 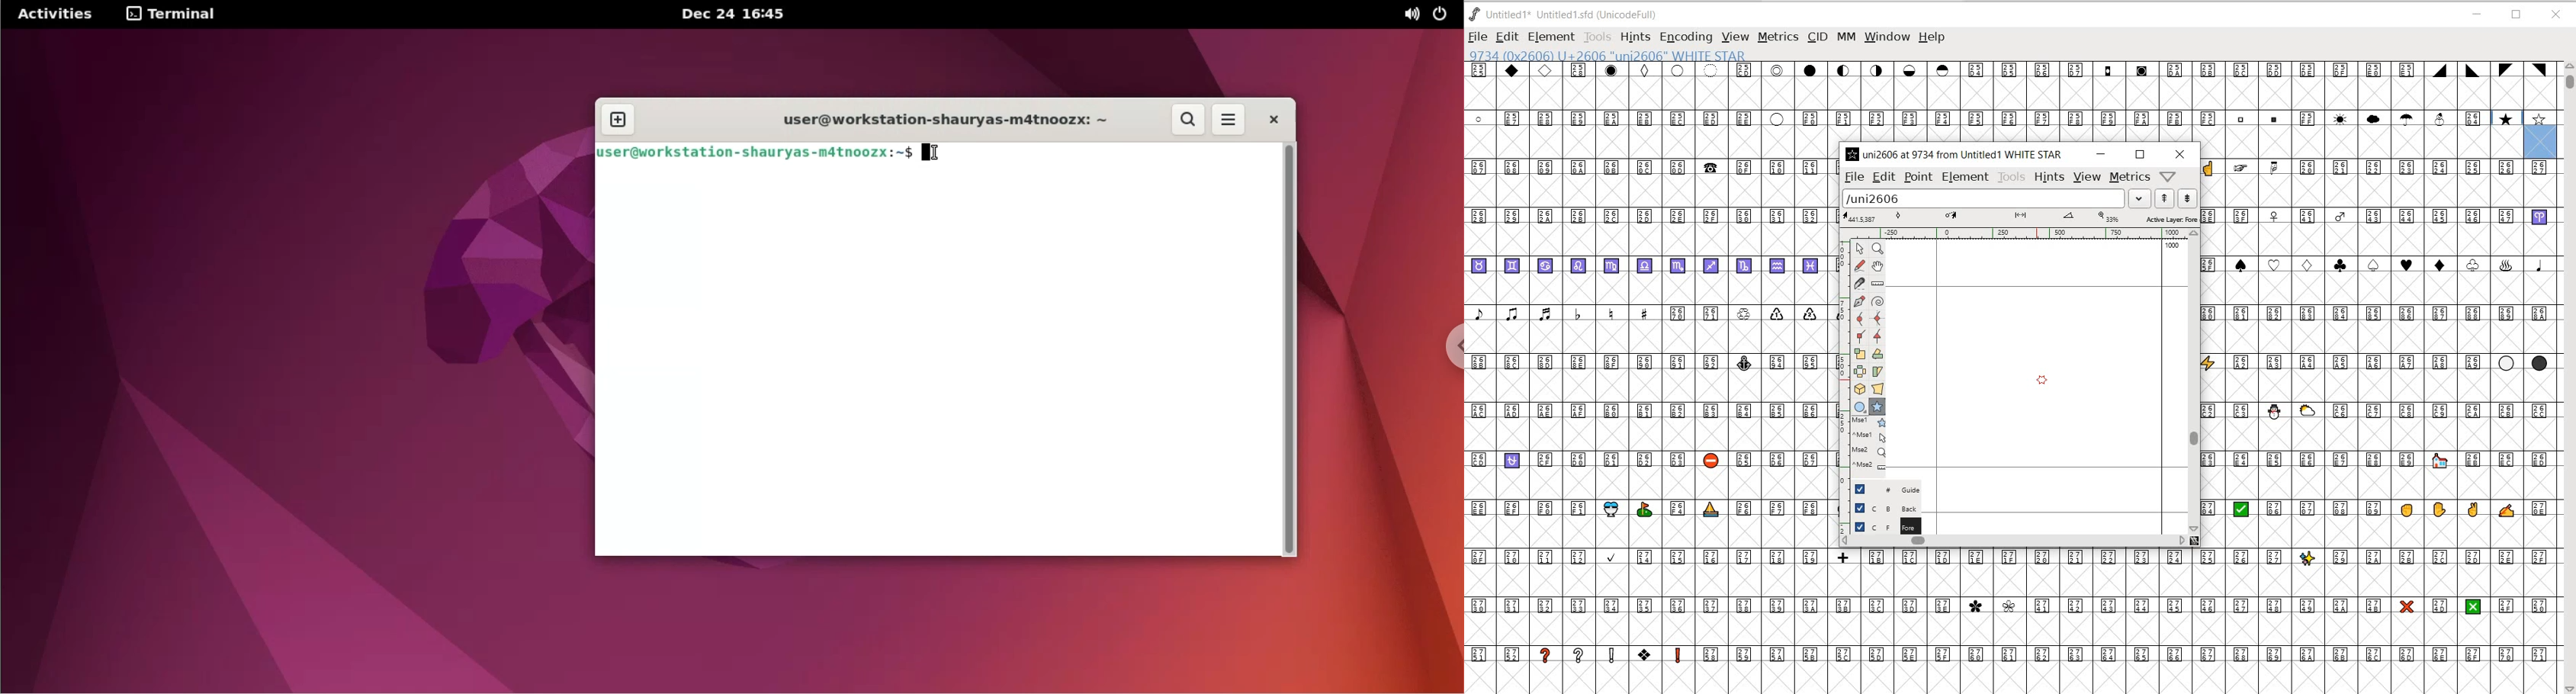 What do you see at coordinates (1861, 372) in the screenshot?
I see `FLIP THE SELECTION` at bounding box center [1861, 372].